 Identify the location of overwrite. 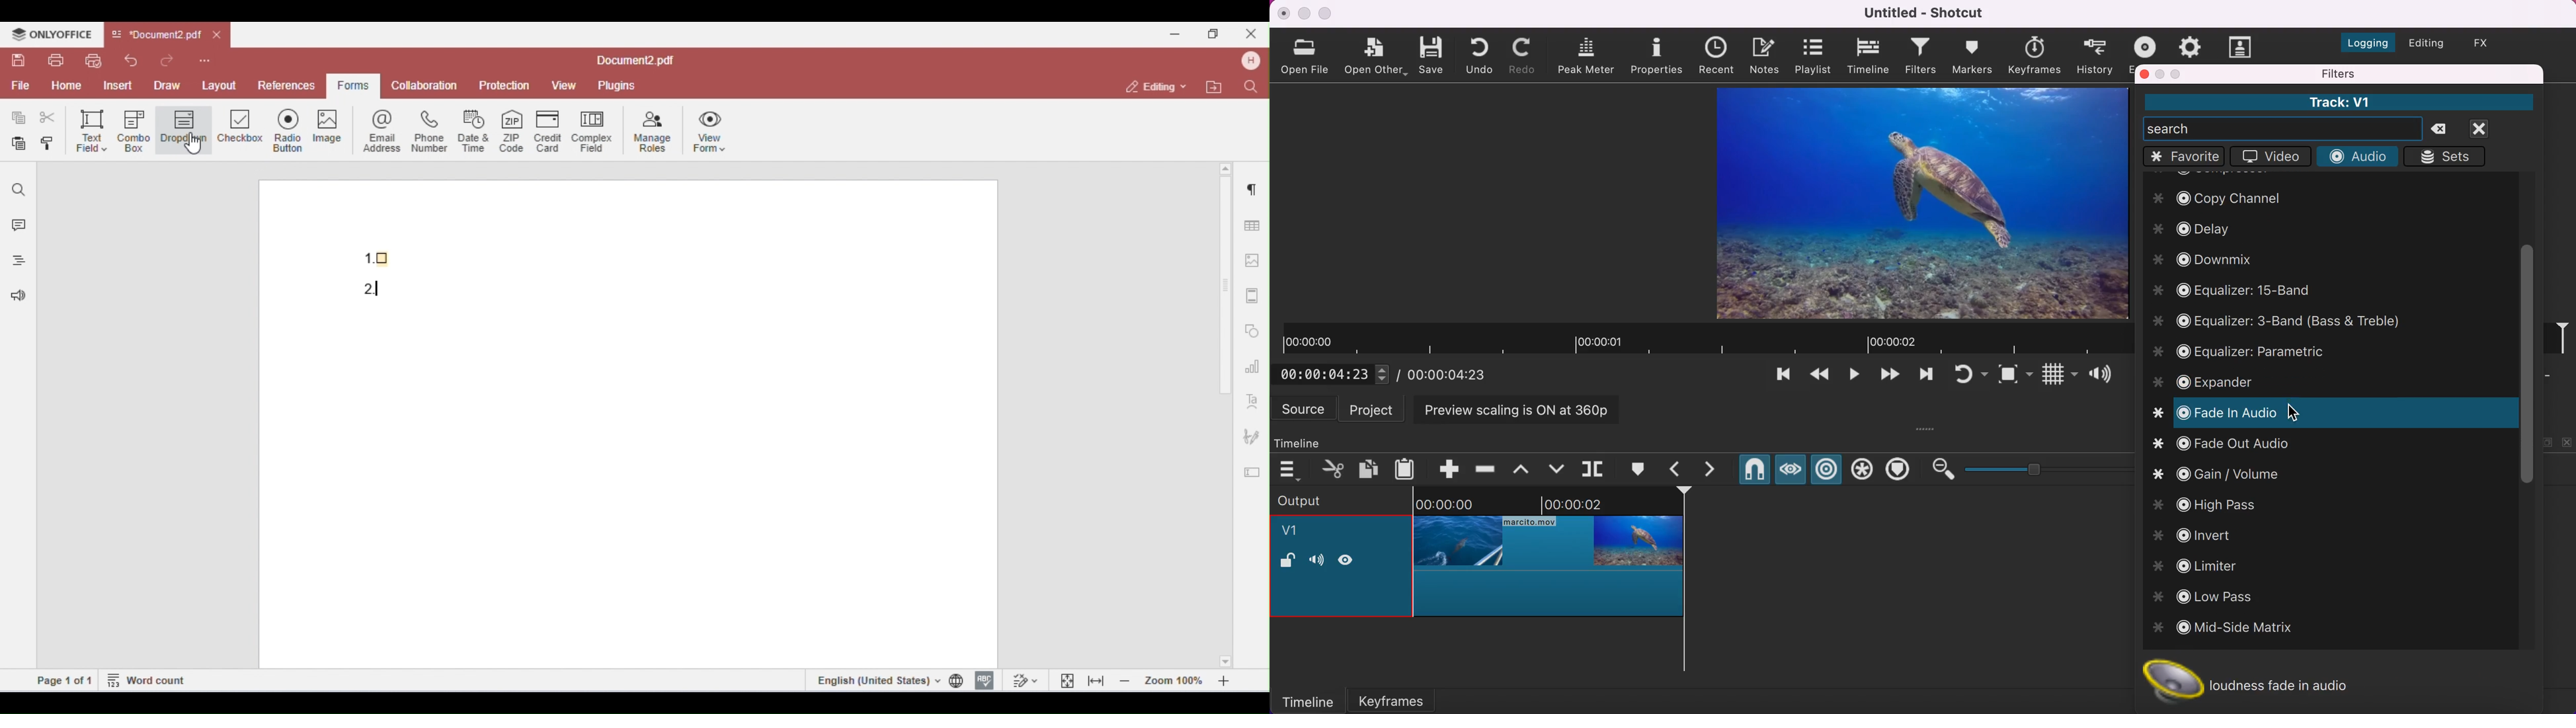
(1556, 468).